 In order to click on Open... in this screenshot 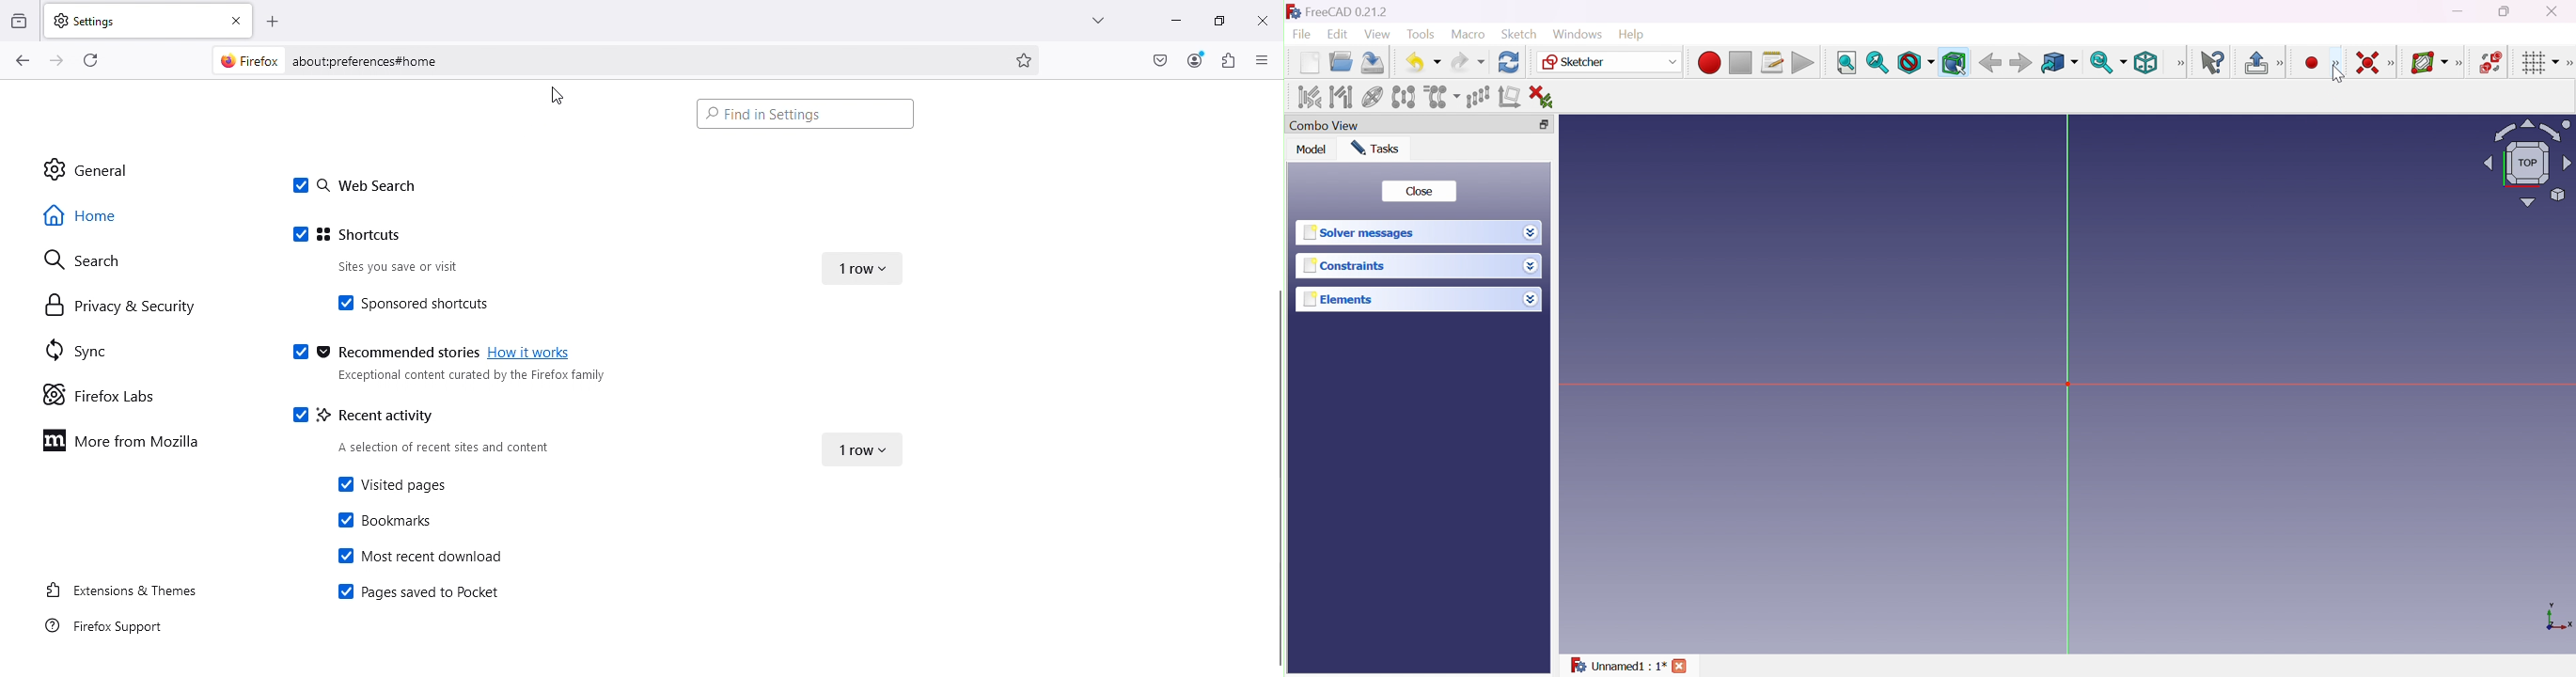, I will do `click(1340, 63)`.